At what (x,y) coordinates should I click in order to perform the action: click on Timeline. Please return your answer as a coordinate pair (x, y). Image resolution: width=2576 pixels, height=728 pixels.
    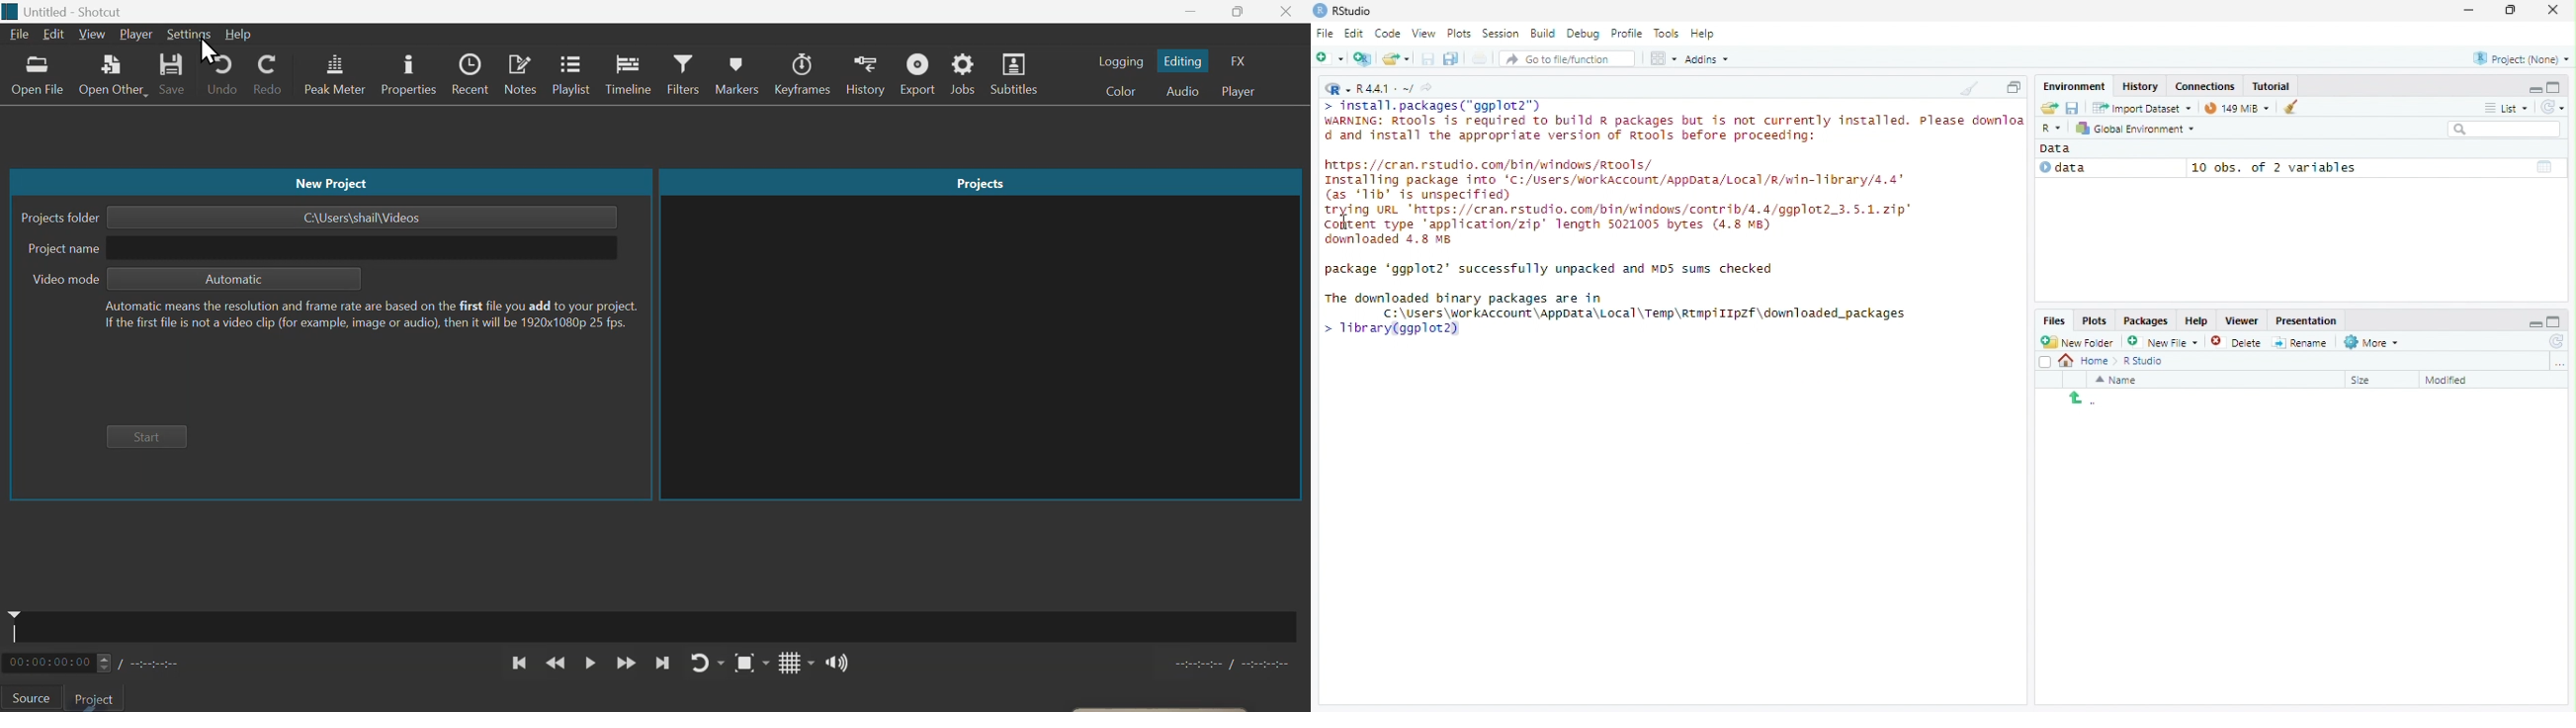
    Looking at the image, I should click on (633, 76).